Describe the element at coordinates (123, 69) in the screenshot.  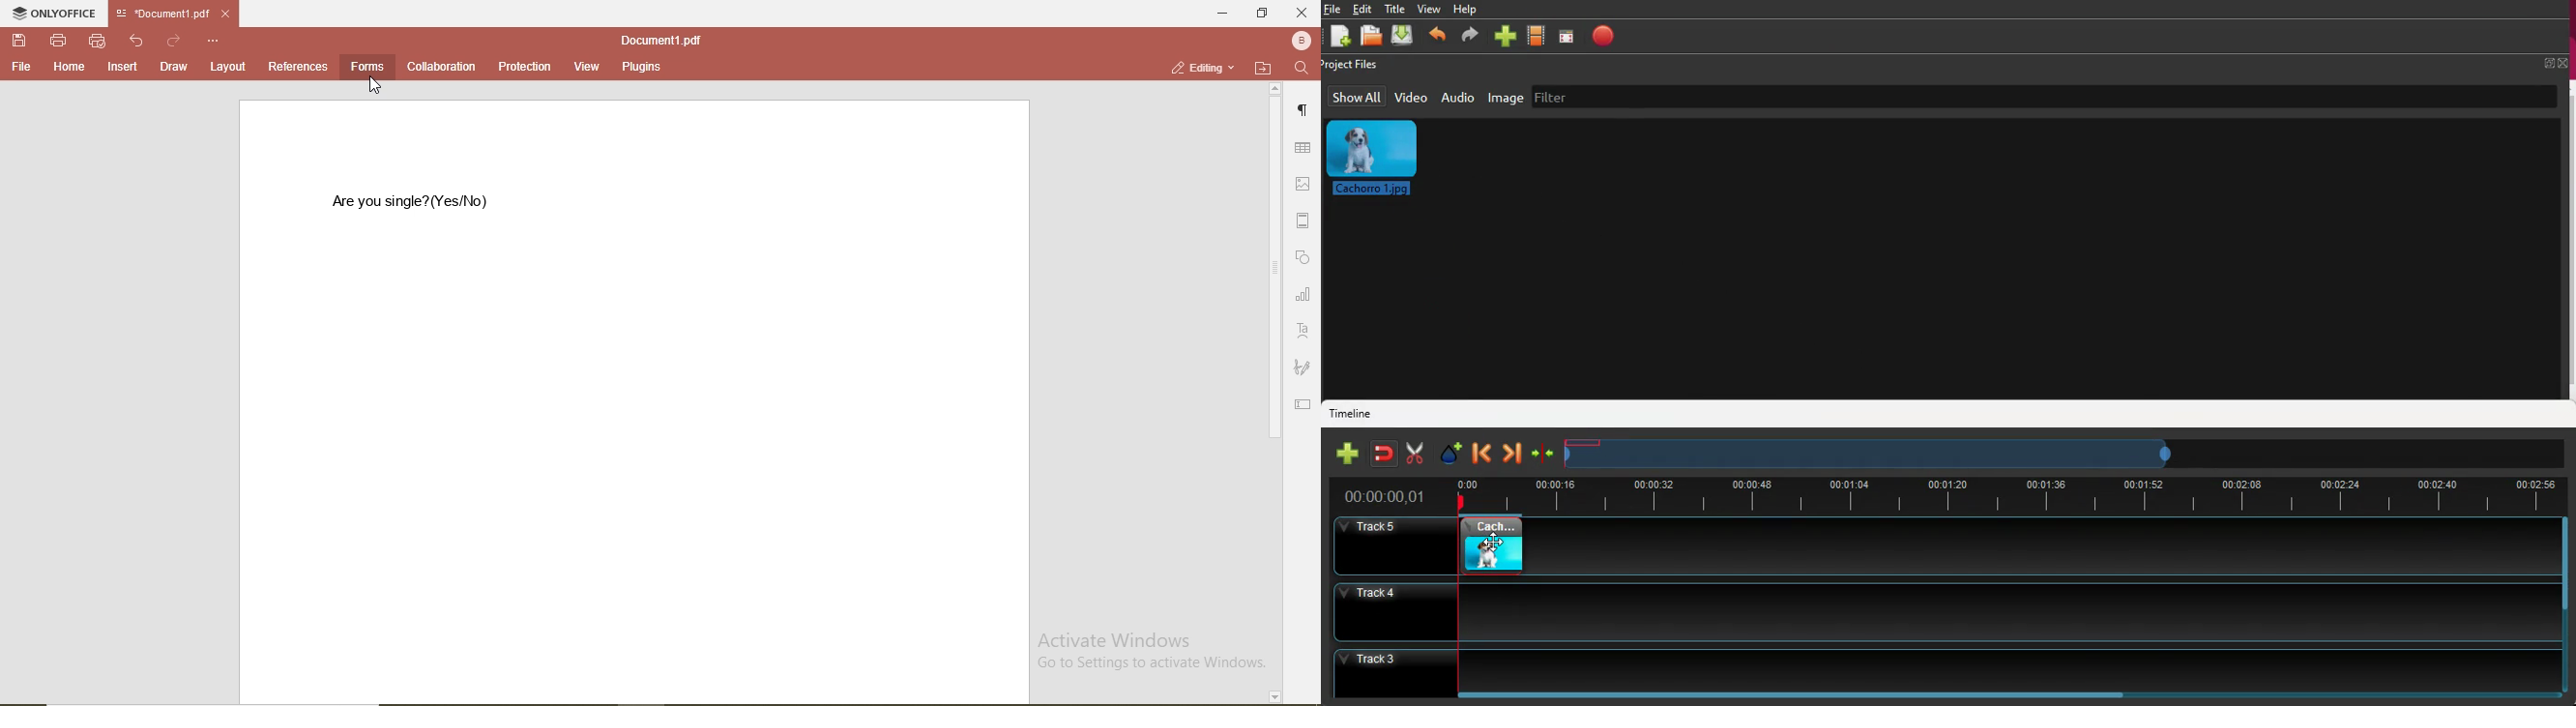
I see `insert` at that location.